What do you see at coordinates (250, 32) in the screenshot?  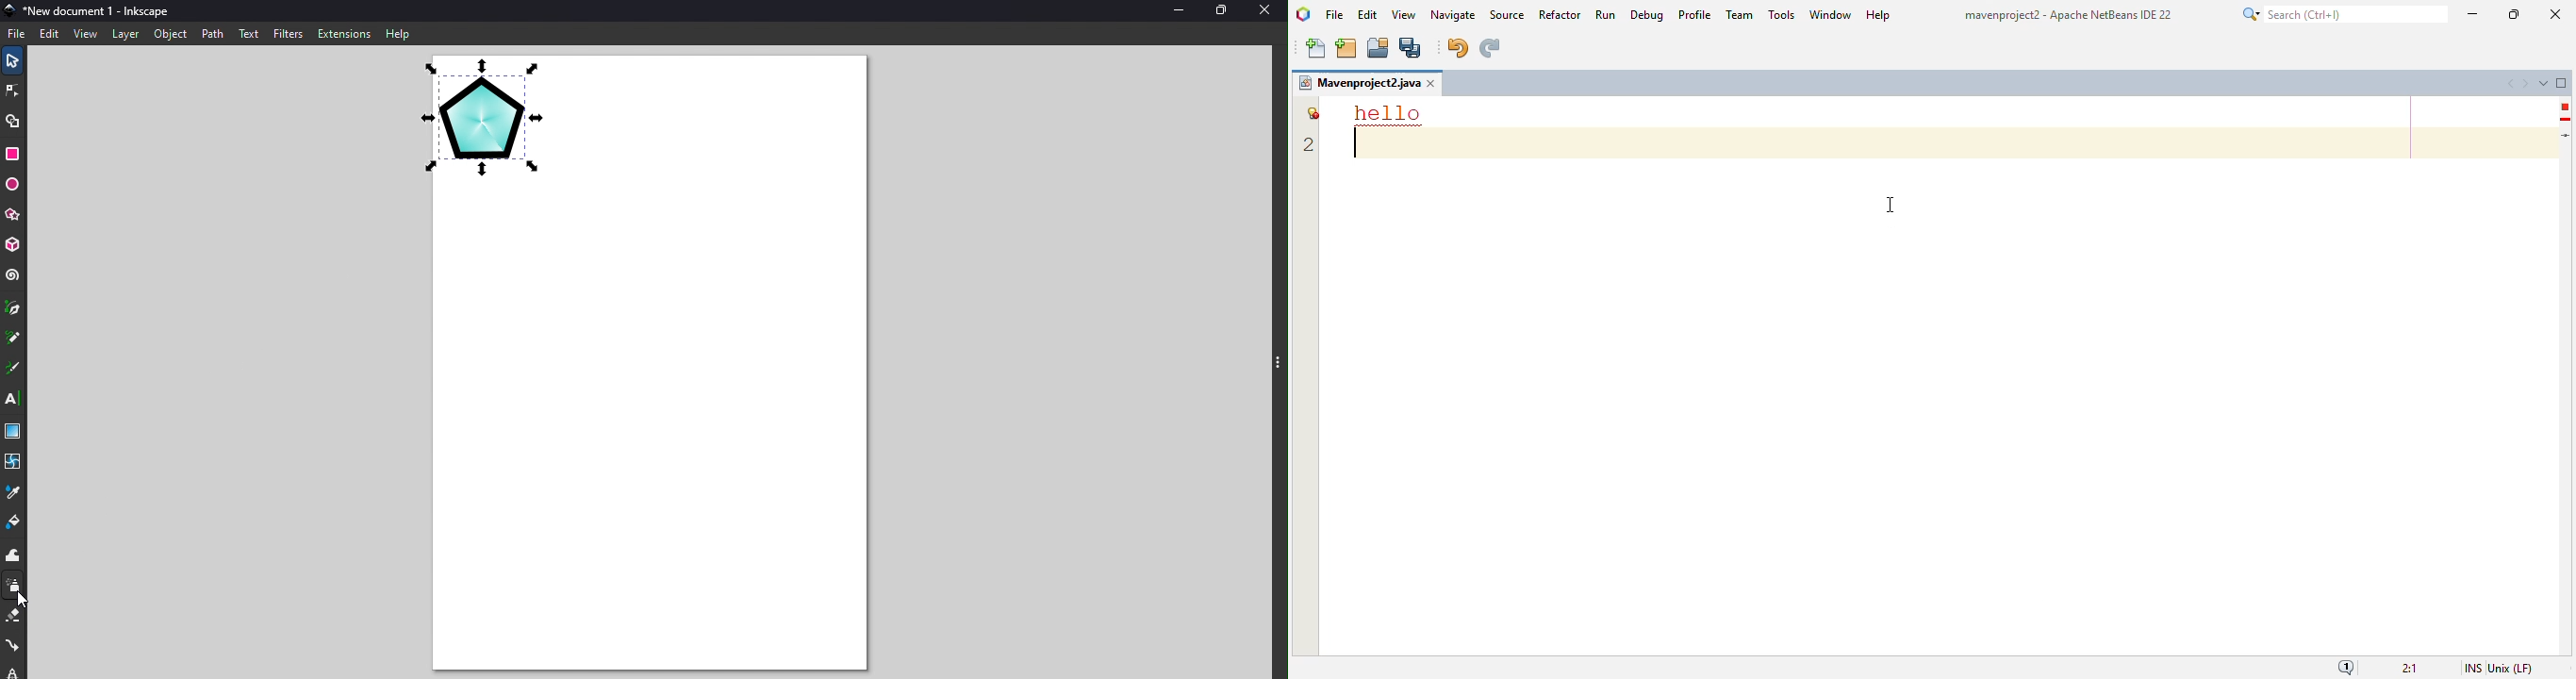 I see `Text` at bounding box center [250, 32].